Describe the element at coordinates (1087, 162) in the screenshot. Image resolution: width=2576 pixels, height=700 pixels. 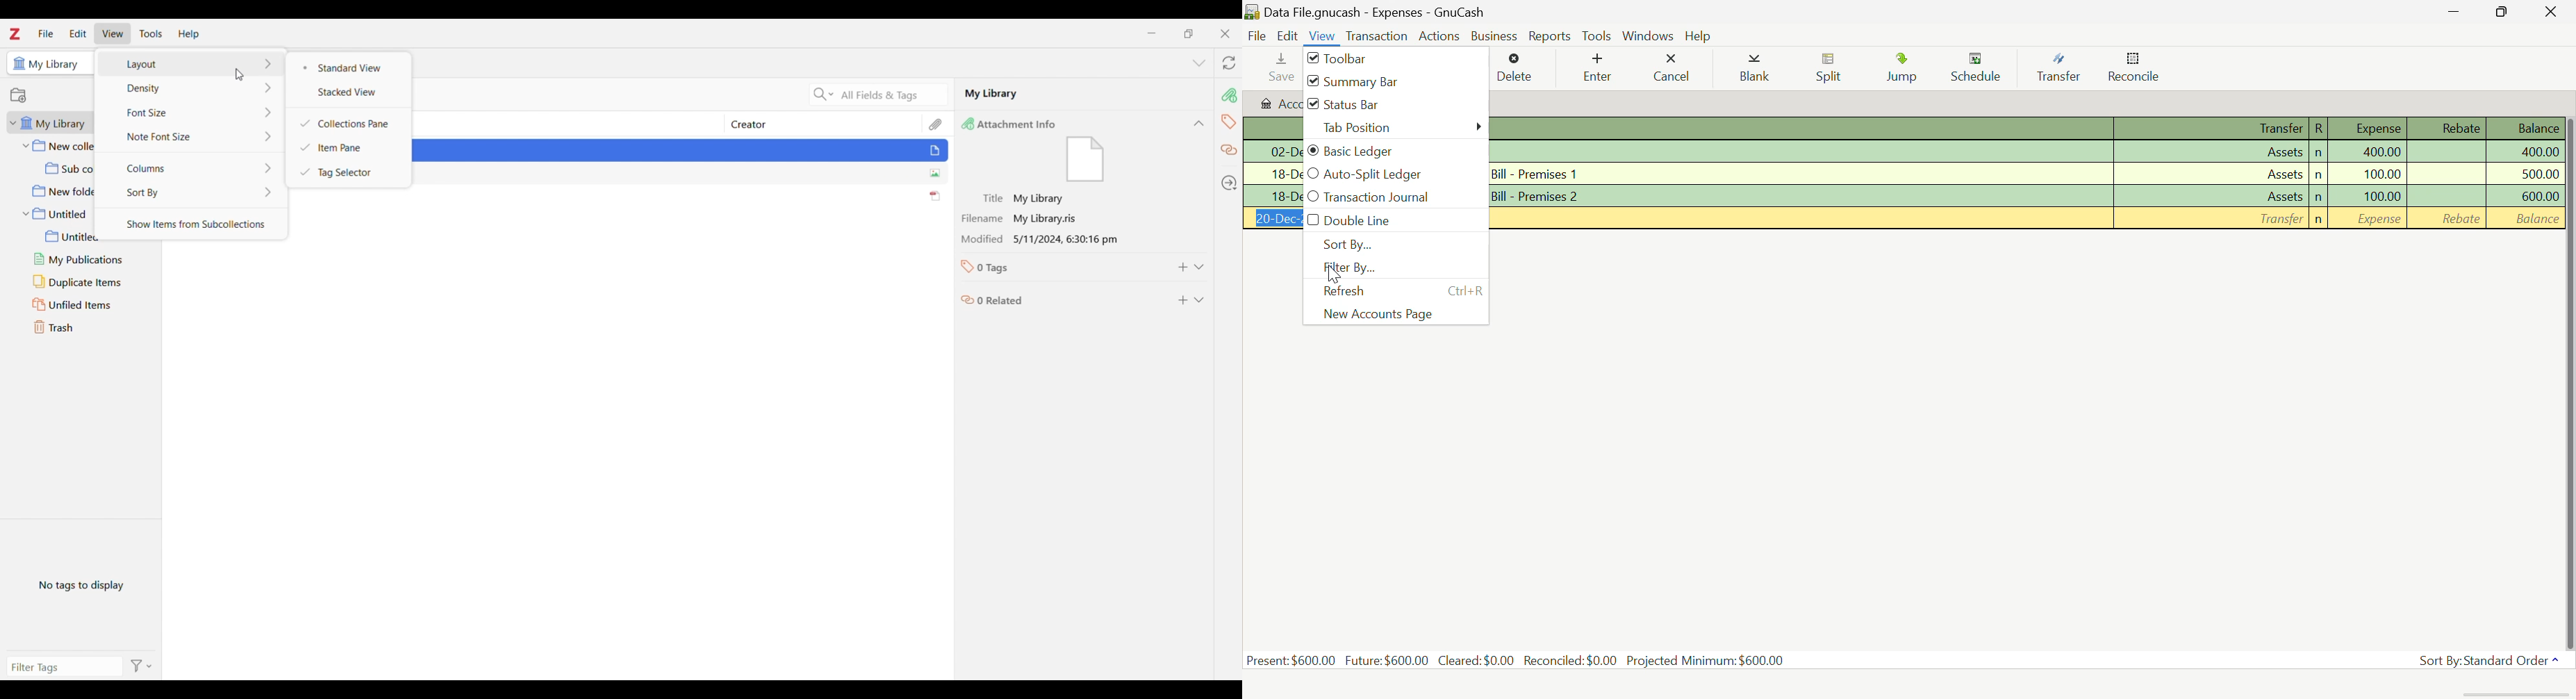
I see `File icon` at that location.